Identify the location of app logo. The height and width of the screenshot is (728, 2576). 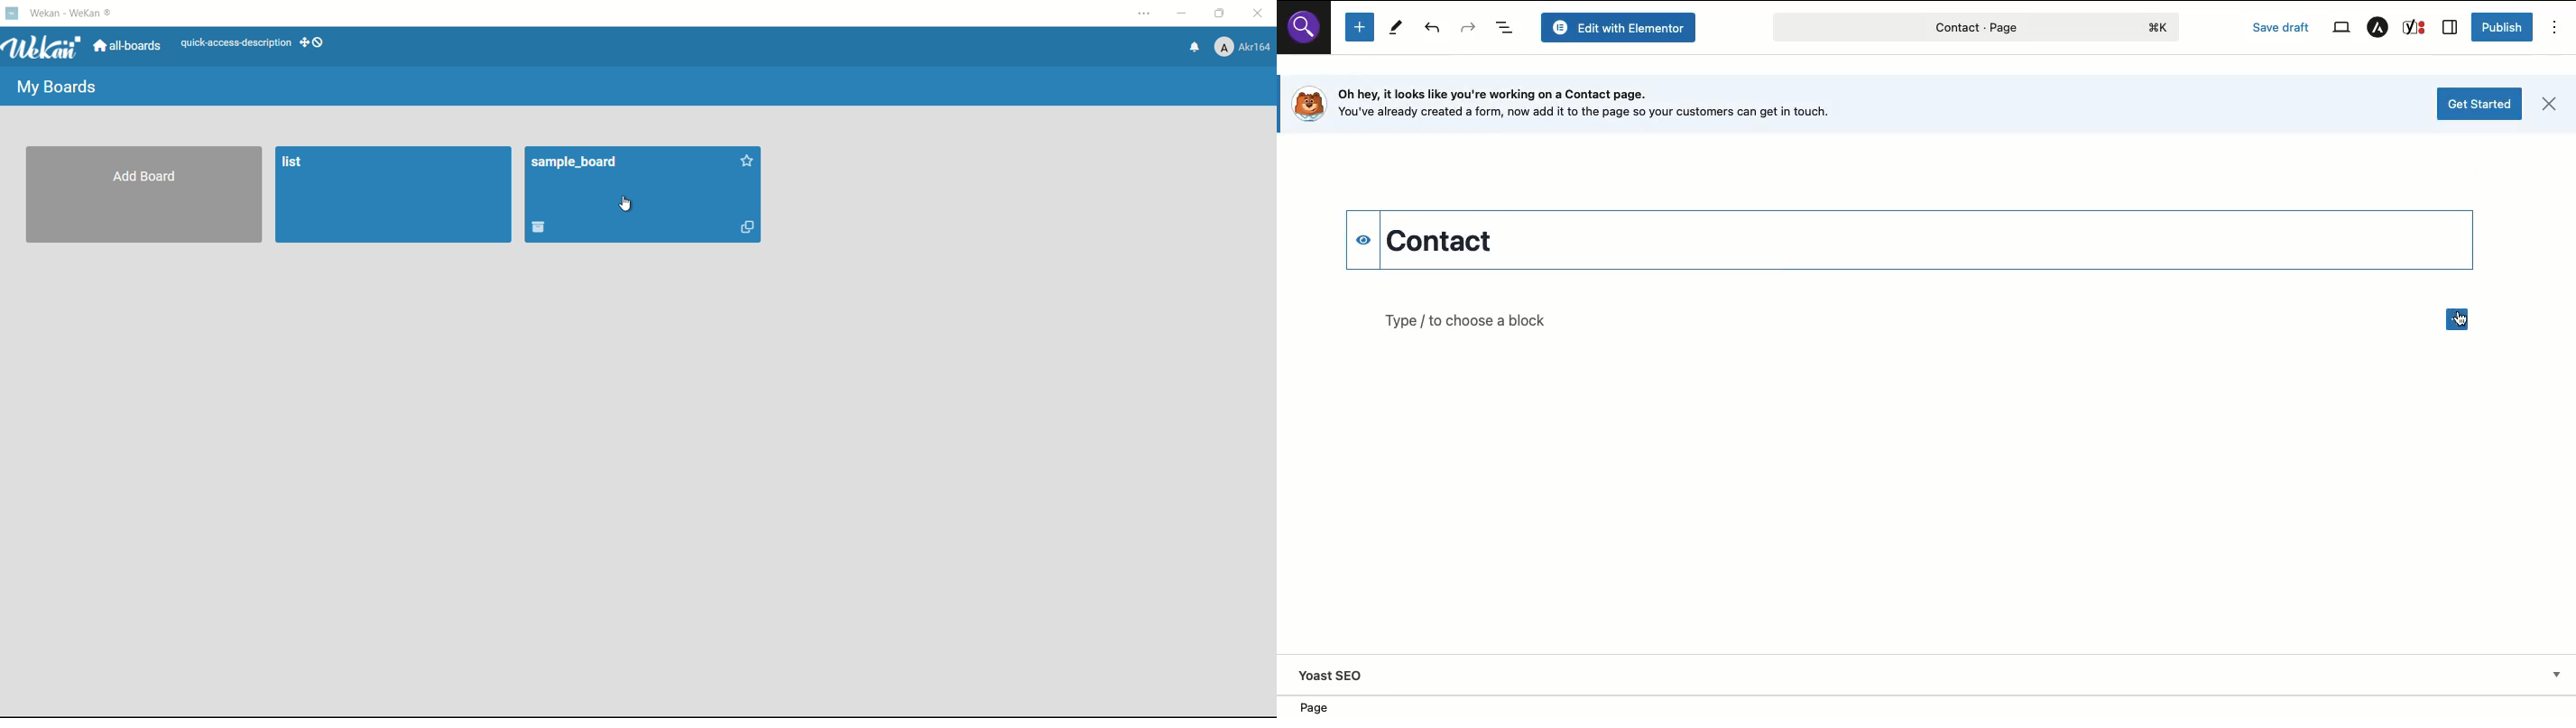
(41, 47).